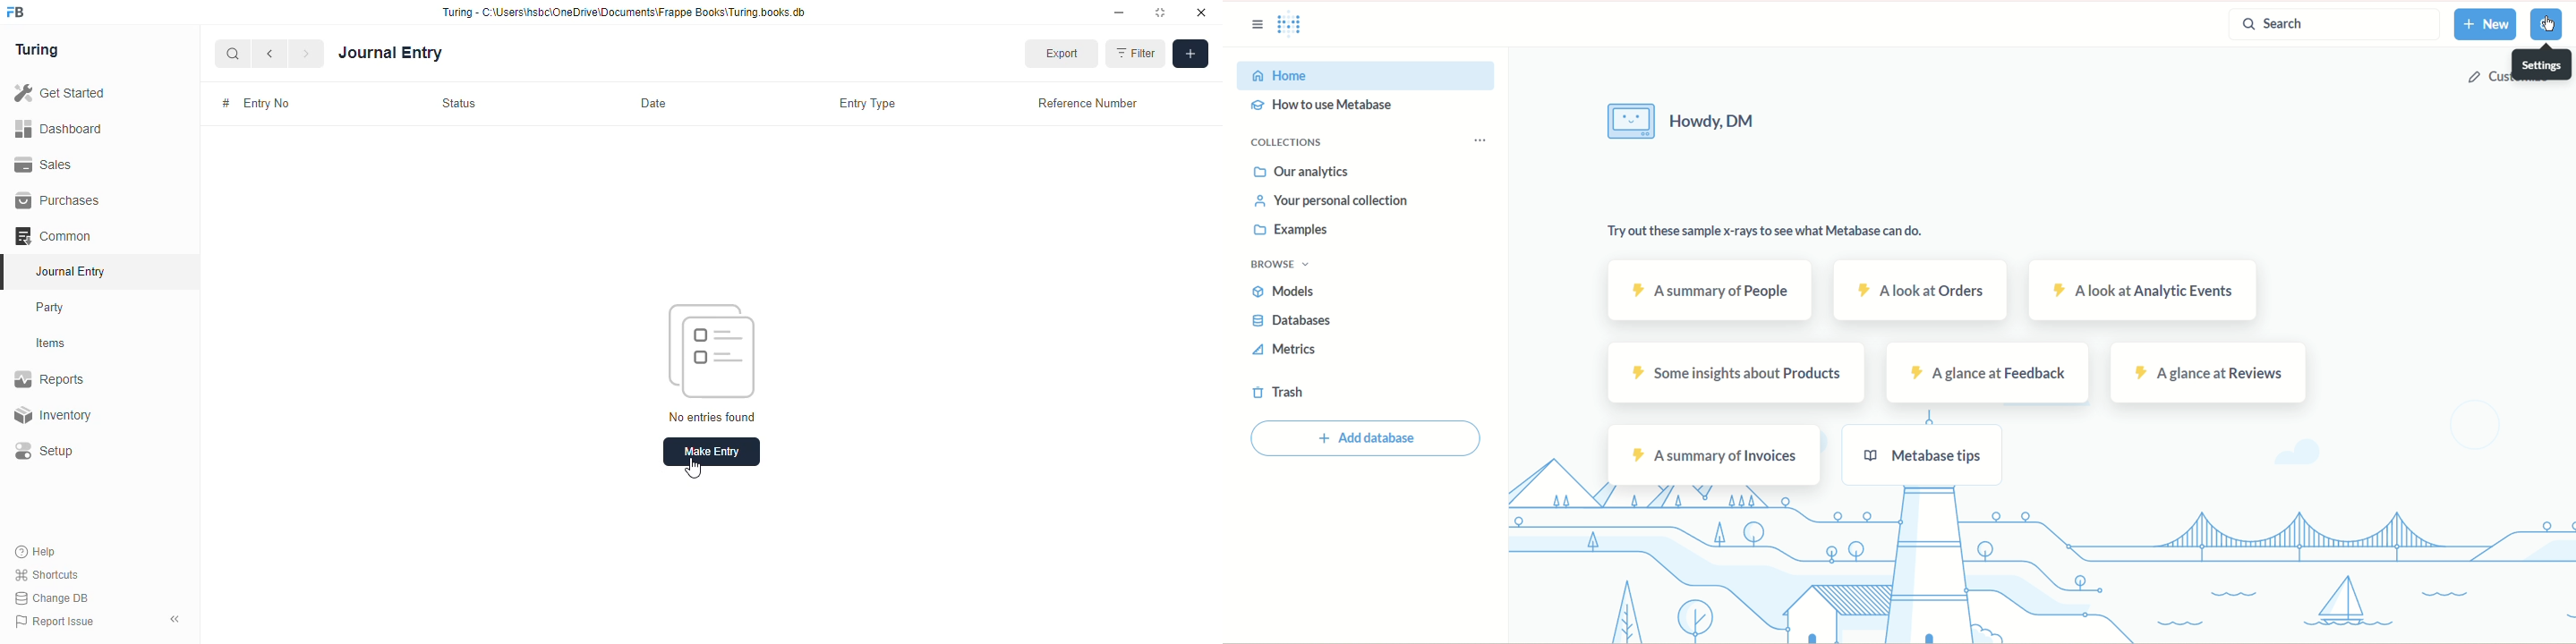 This screenshot has width=2576, height=644. Describe the element at coordinates (52, 415) in the screenshot. I see `inventory` at that location.